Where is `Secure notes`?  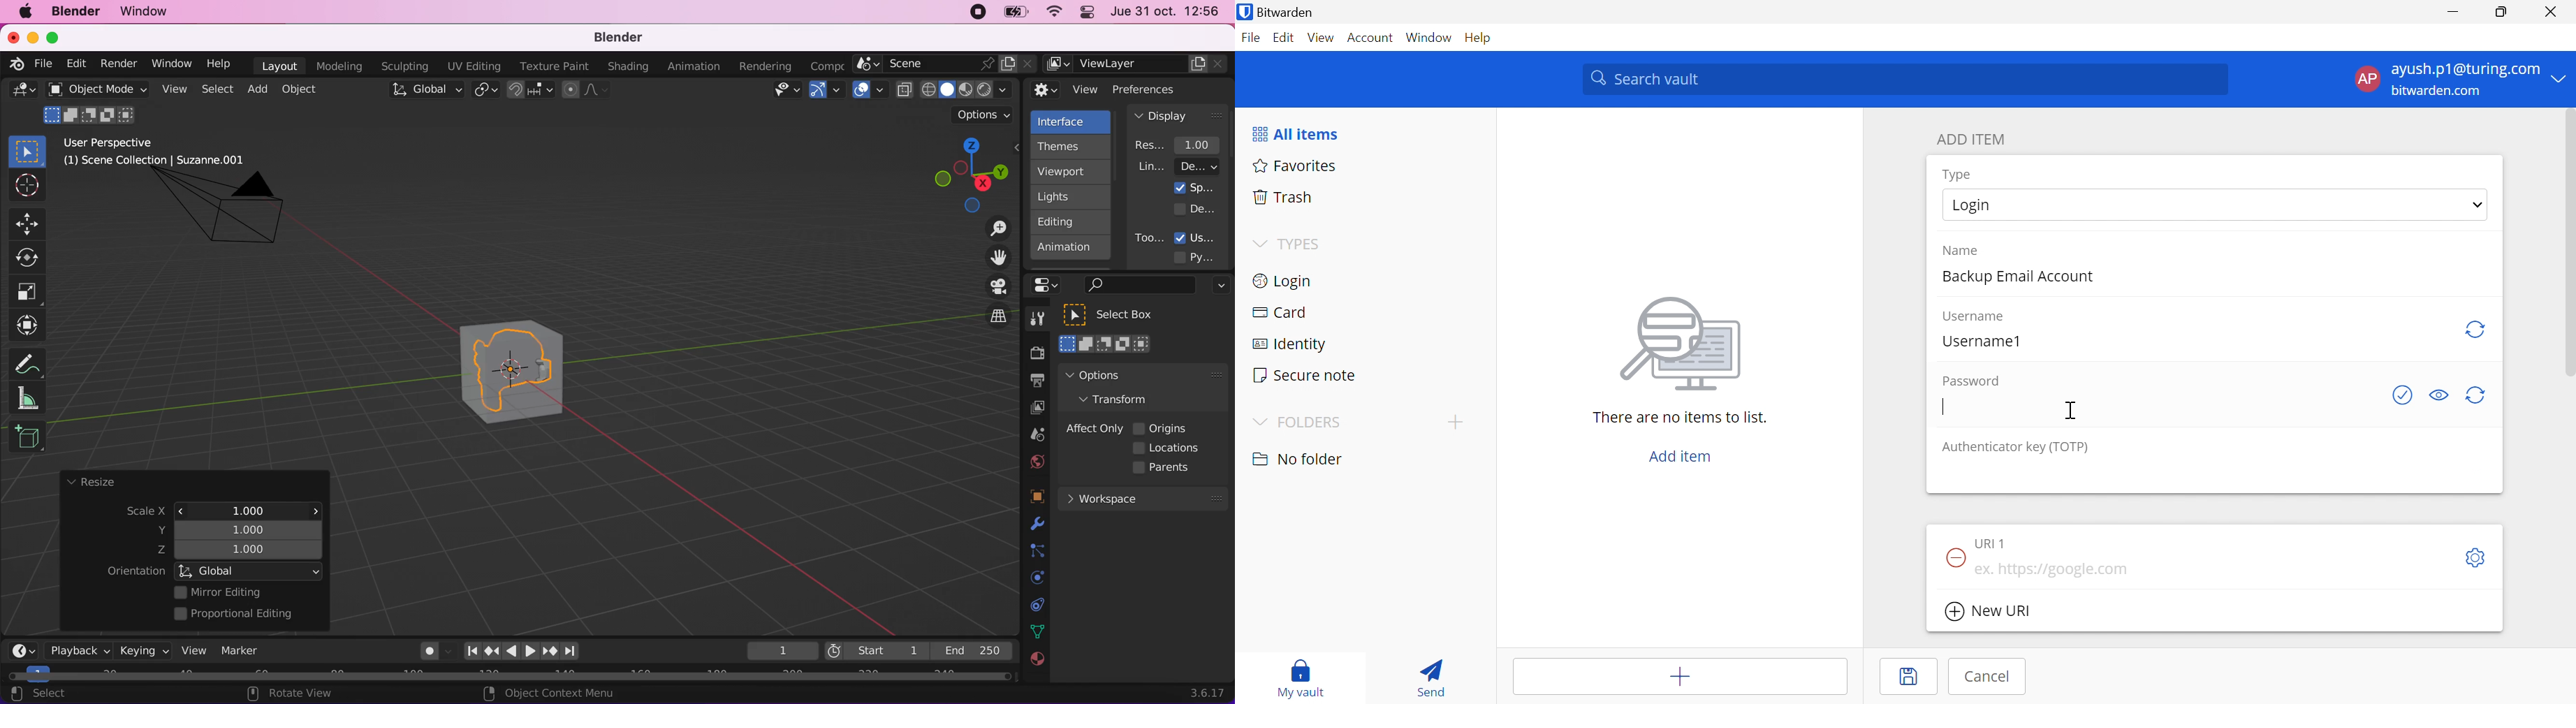 Secure notes is located at coordinates (1306, 375).